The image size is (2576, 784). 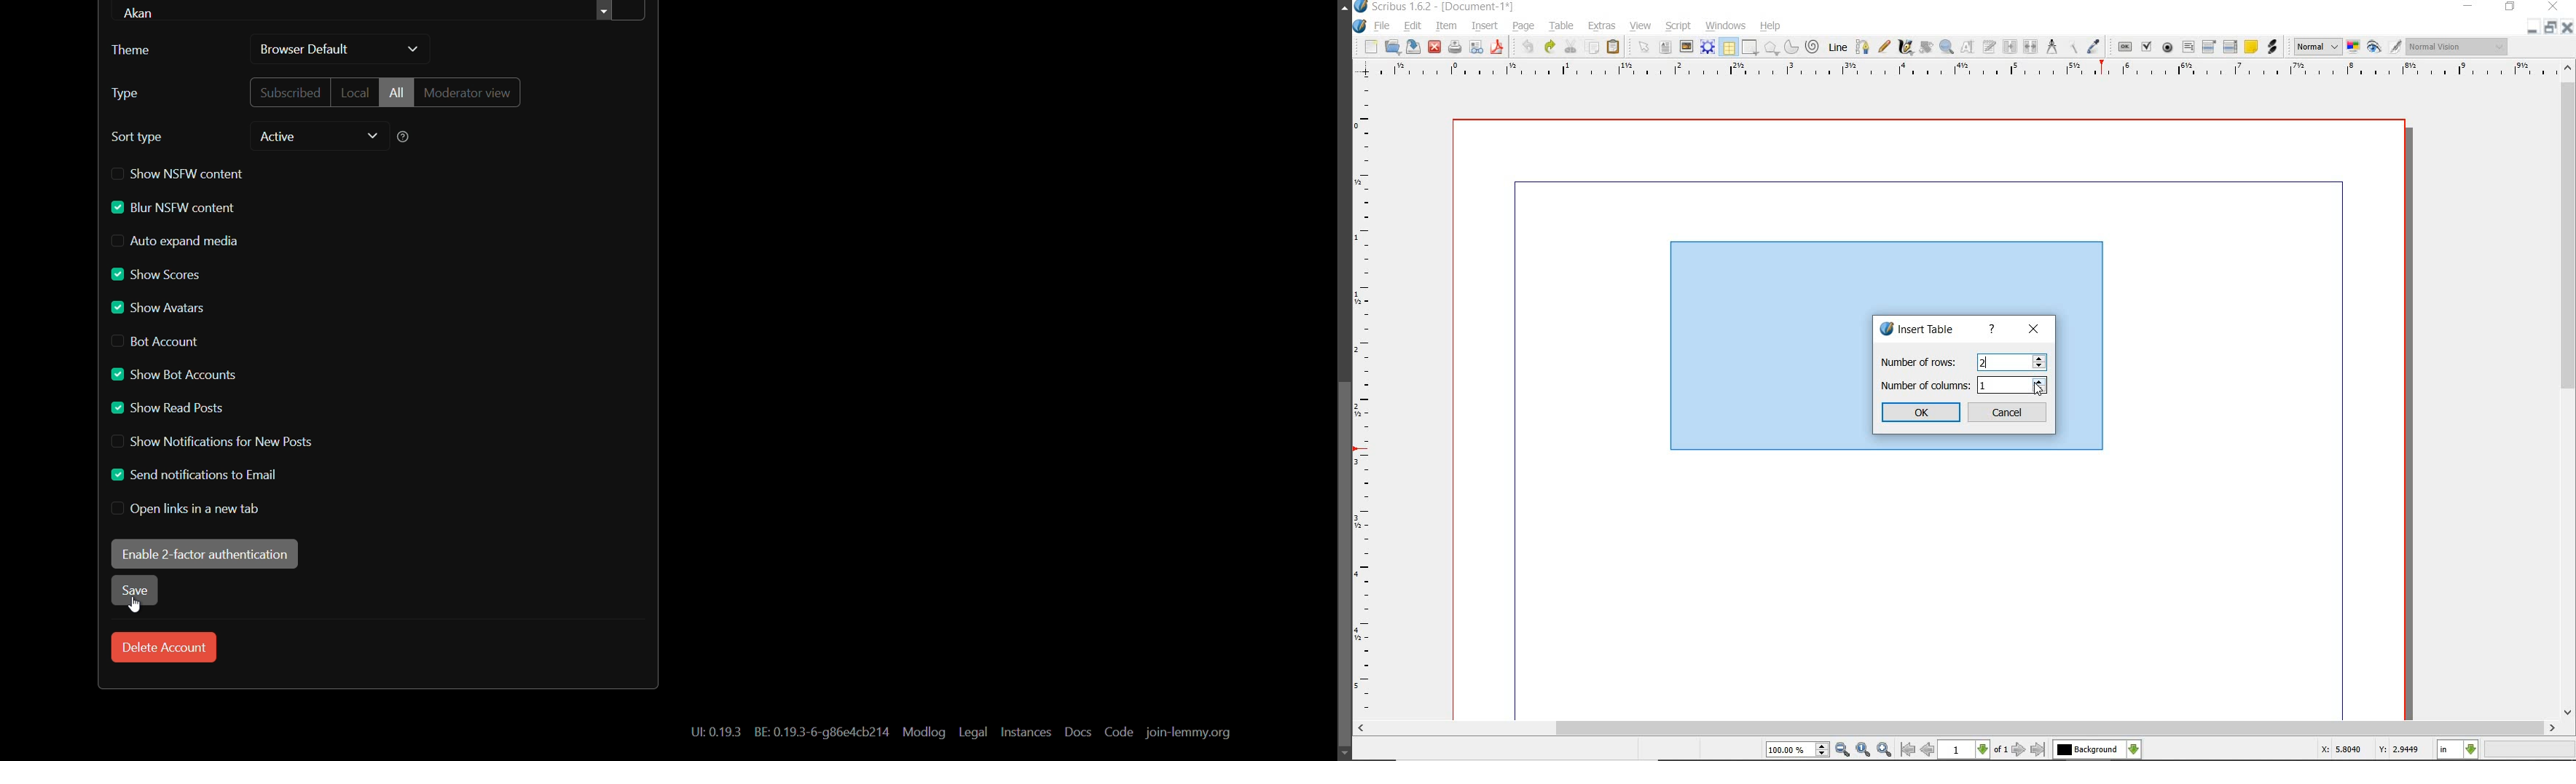 I want to click on link annotation, so click(x=2271, y=47).